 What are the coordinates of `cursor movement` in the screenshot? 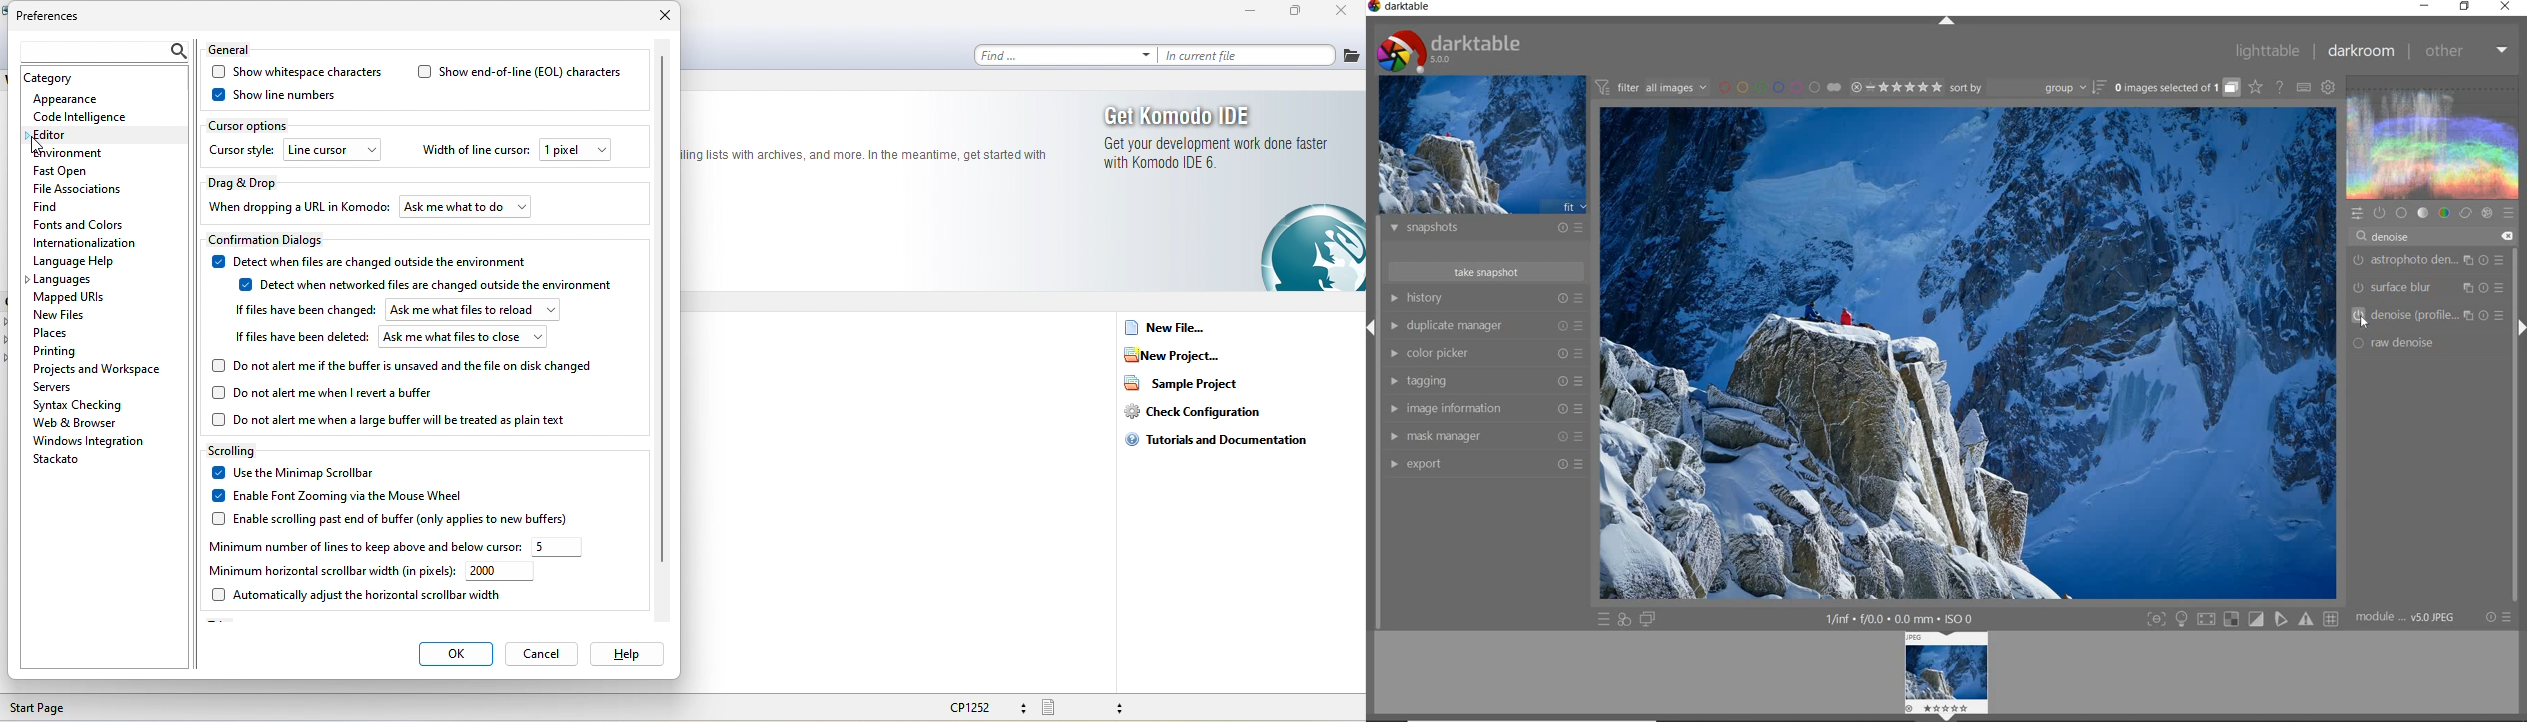 It's located at (37, 143).